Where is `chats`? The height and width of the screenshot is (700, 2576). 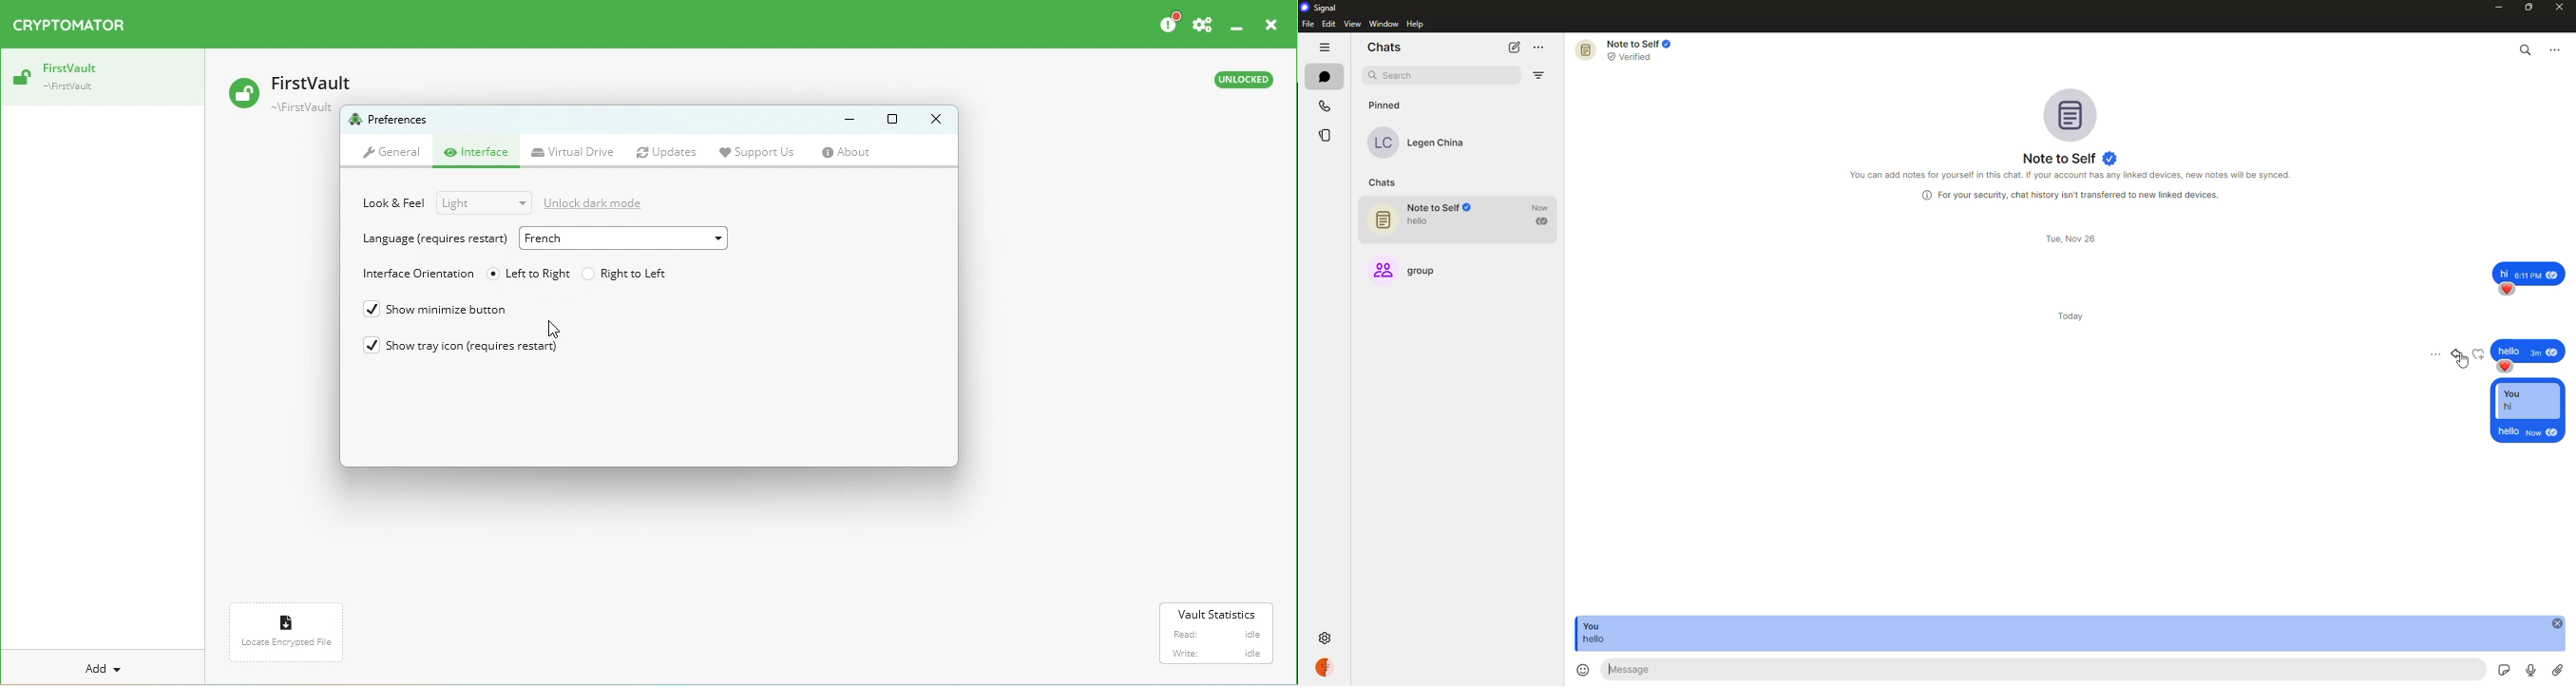
chats is located at coordinates (1324, 77).